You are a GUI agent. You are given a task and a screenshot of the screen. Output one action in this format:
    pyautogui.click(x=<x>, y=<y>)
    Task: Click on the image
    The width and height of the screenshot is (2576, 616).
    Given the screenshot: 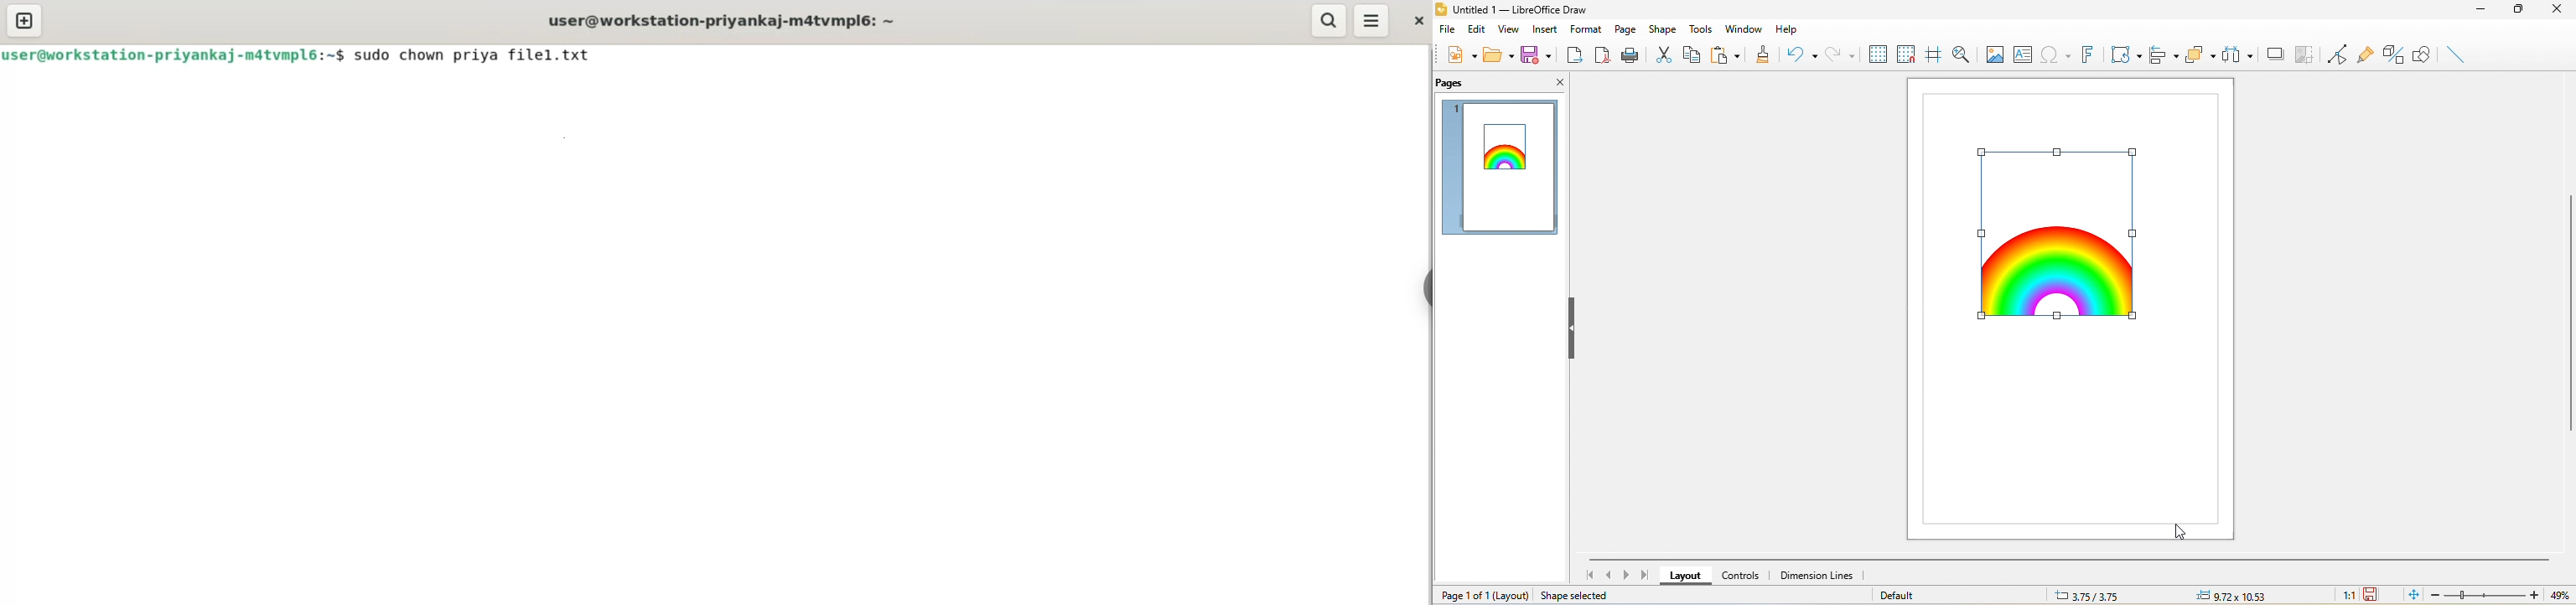 What is the action you would take?
    pyautogui.click(x=1996, y=54)
    